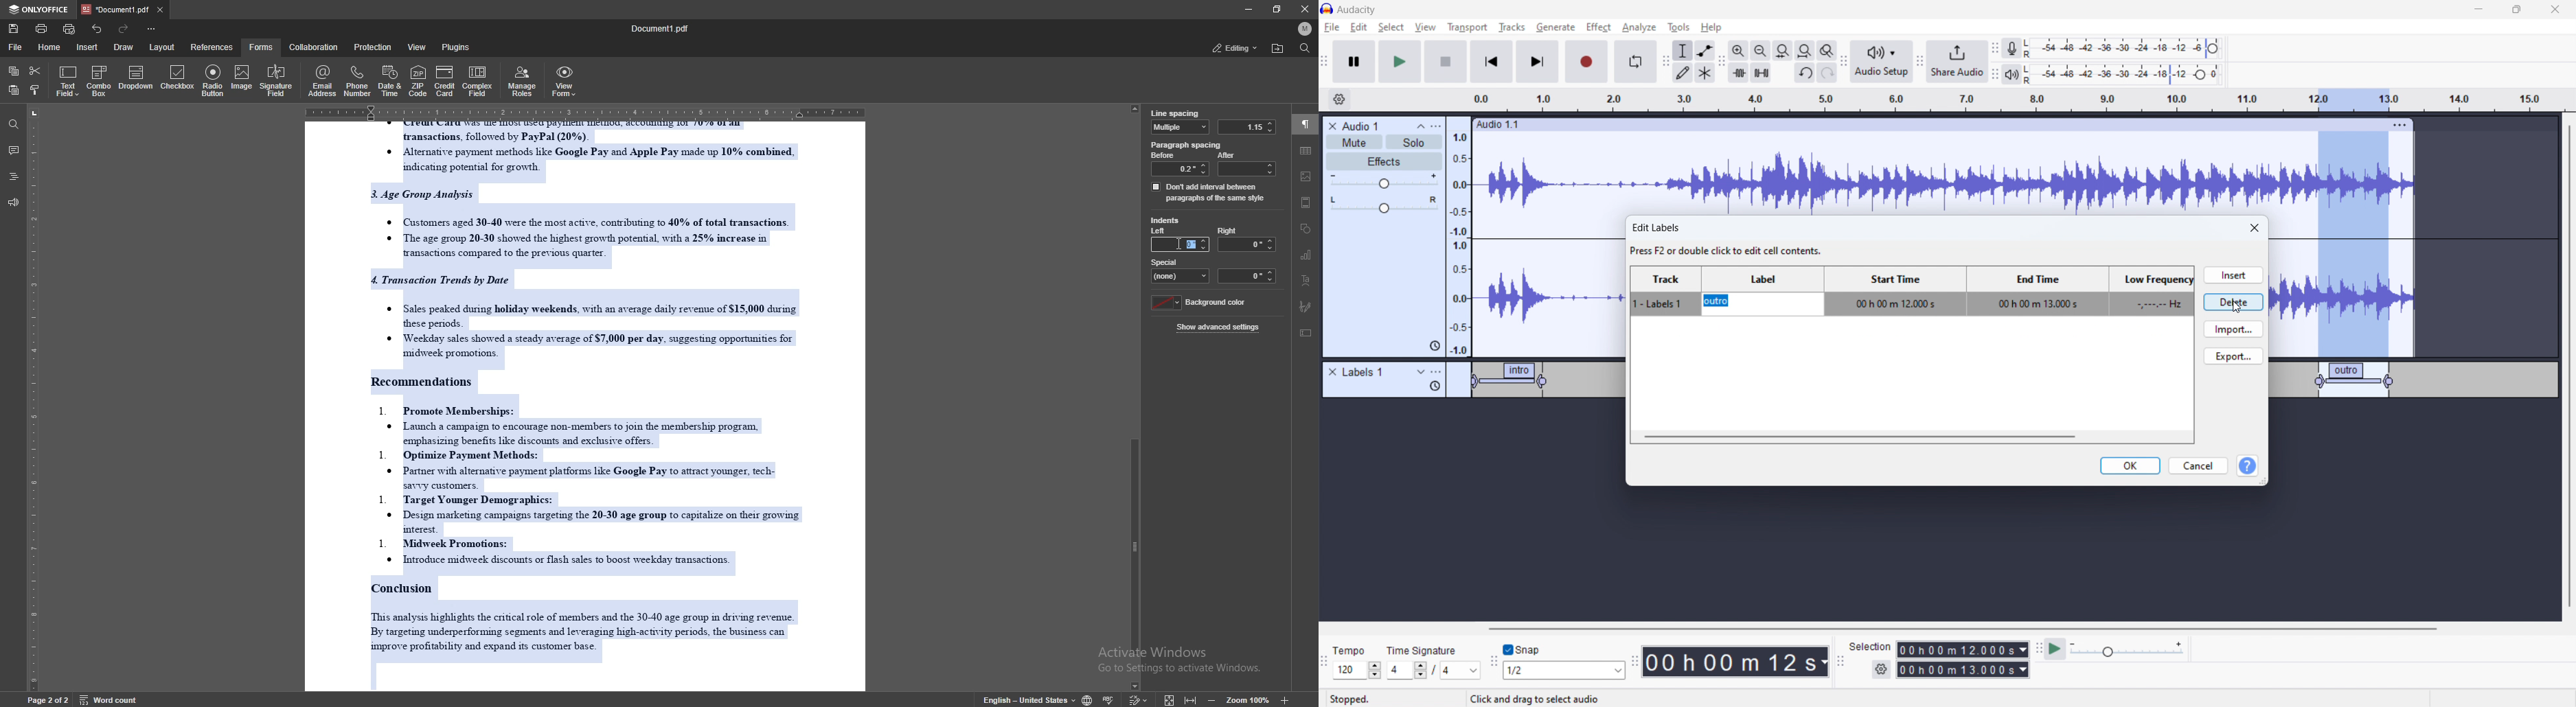 This screenshot has height=728, width=2576. I want to click on Click and drag to select audio, so click(1534, 697).